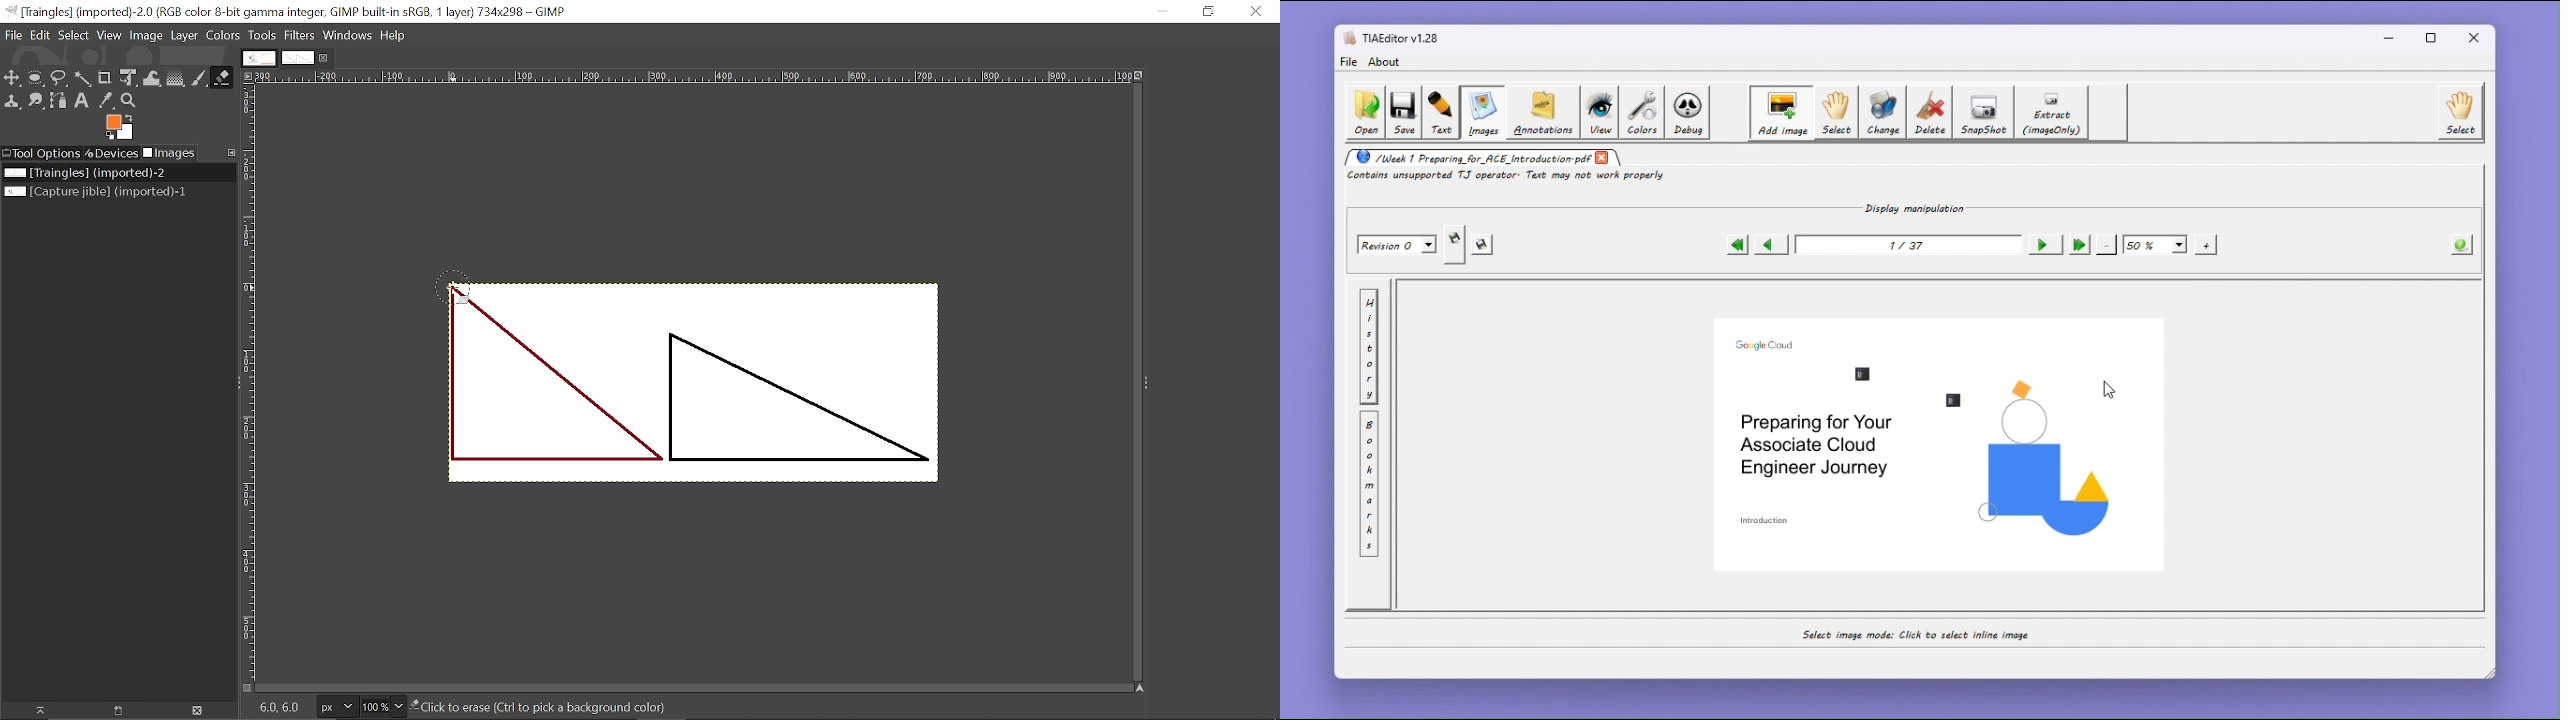  I want to click on Color picker tool, so click(105, 101).